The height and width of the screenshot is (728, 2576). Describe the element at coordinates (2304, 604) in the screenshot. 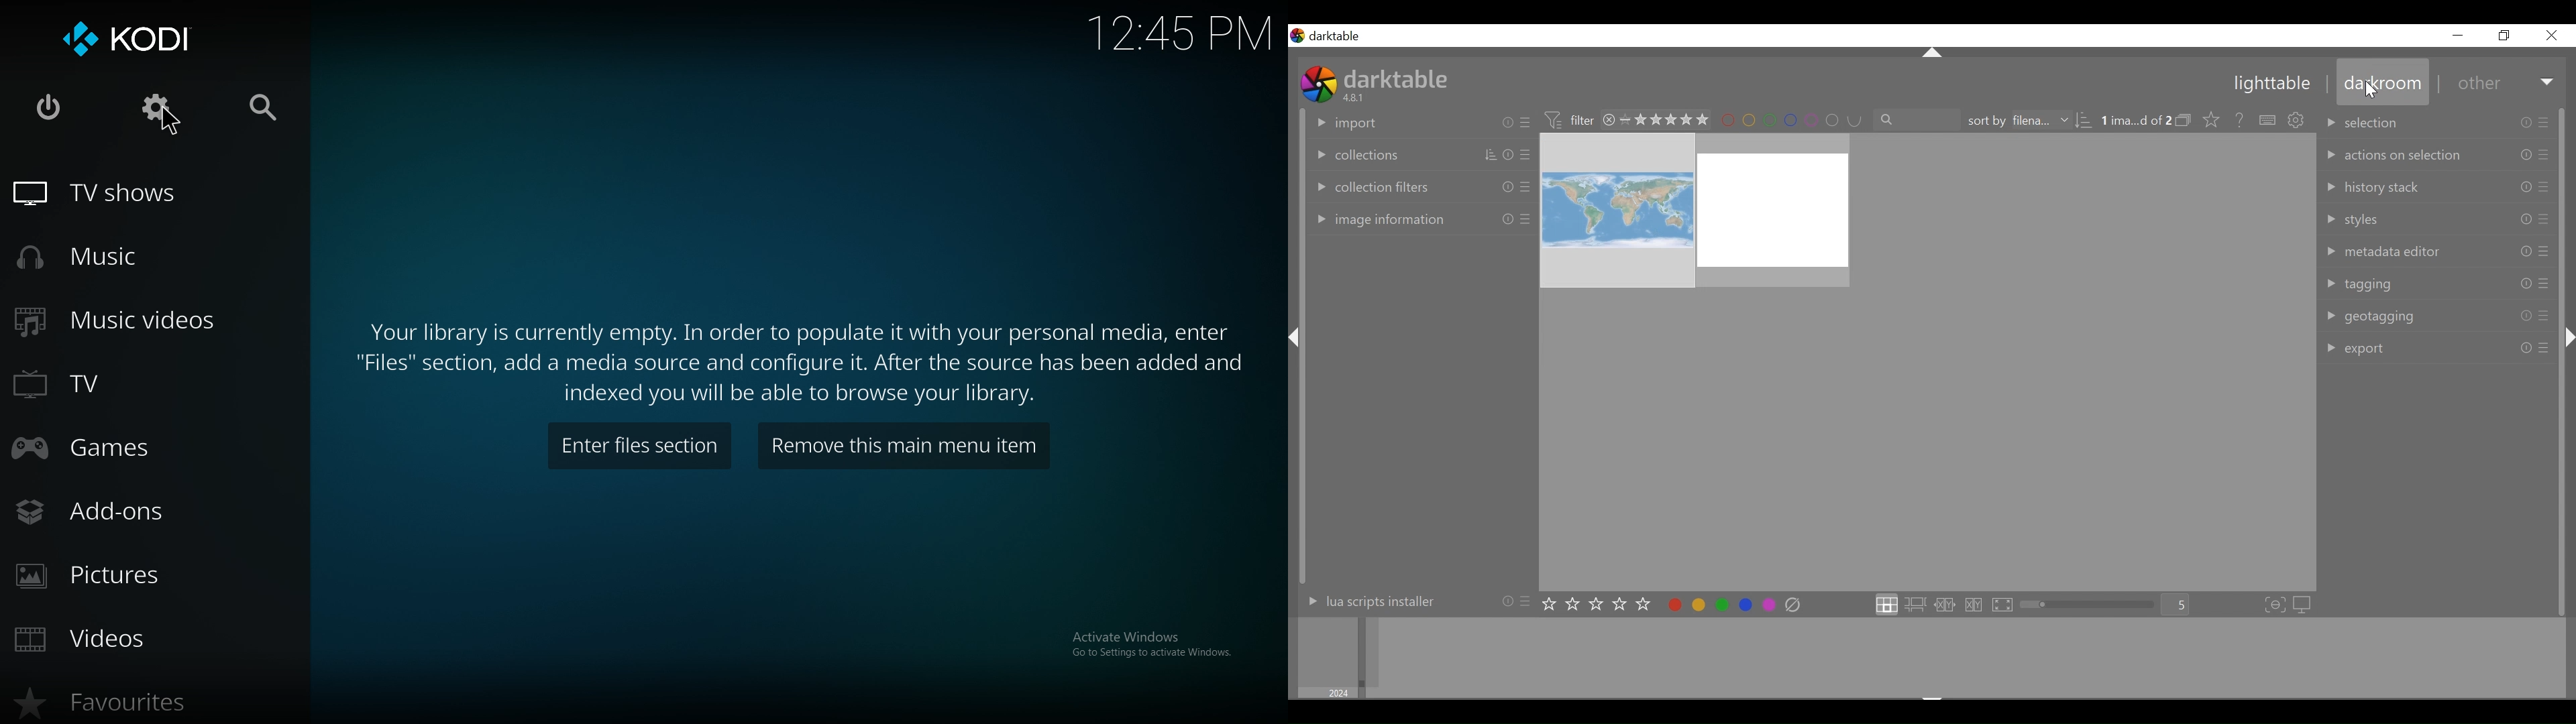

I see `set display profile` at that location.